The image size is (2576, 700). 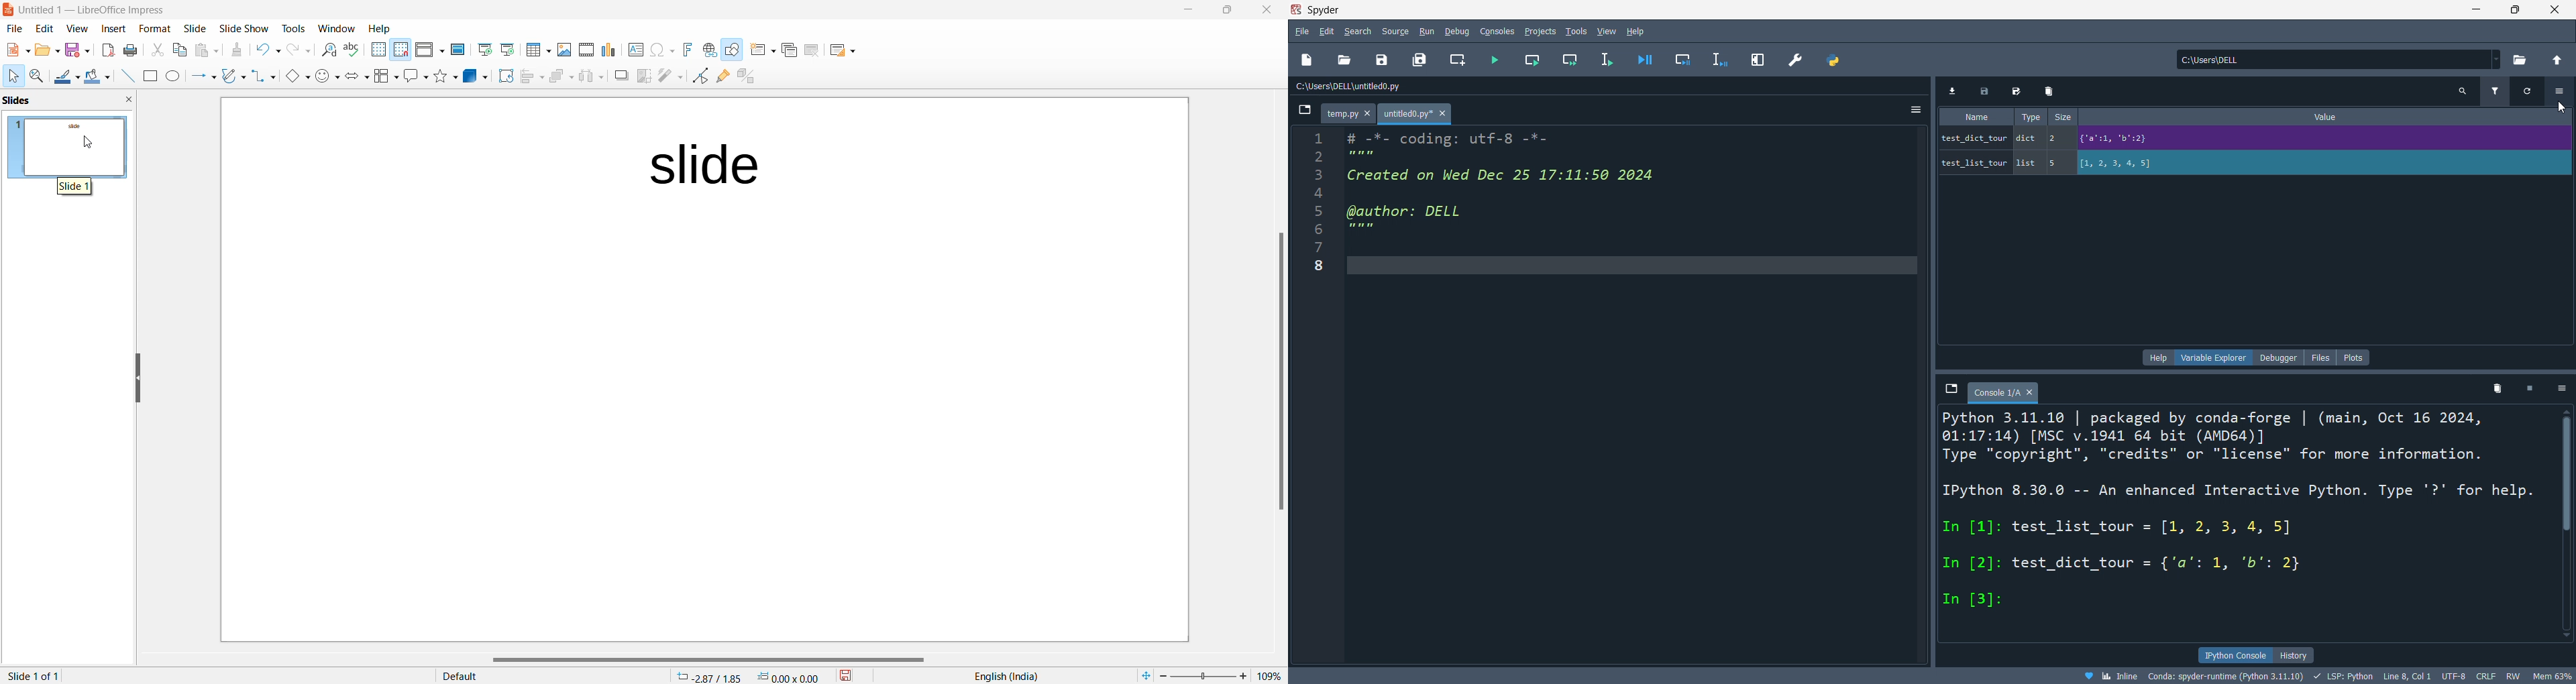 What do you see at coordinates (2556, 60) in the screenshot?
I see `open parent directory` at bounding box center [2556, 60].